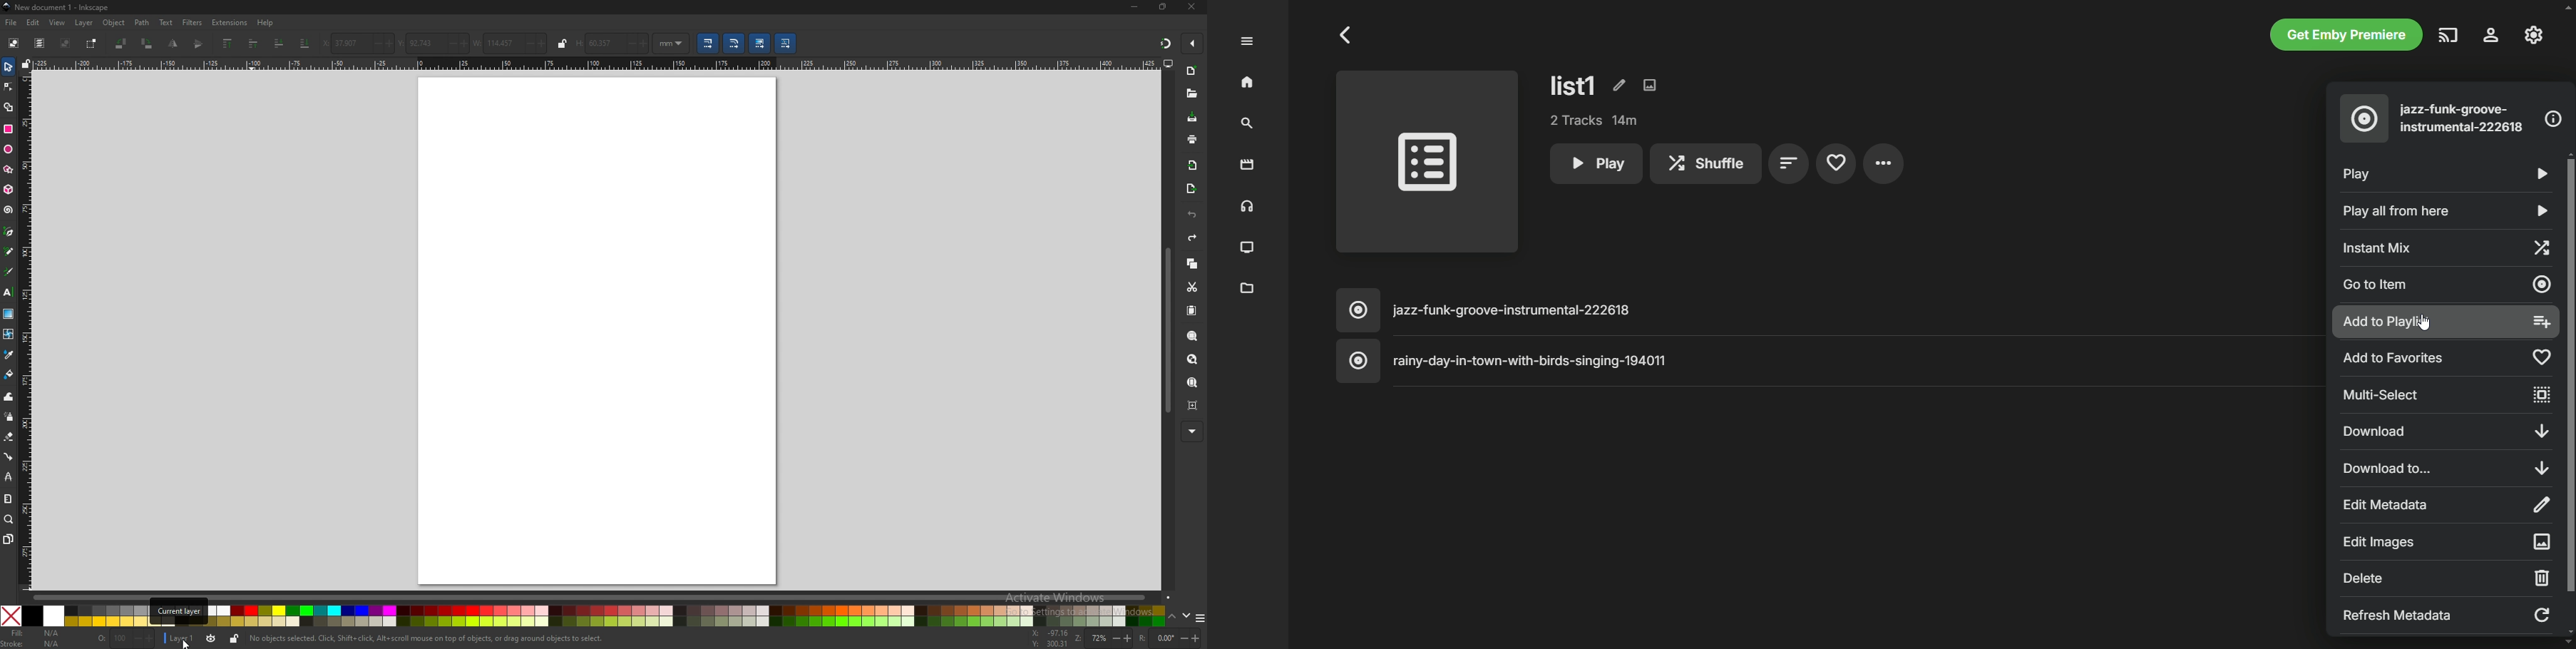 The height and width of the screenshot is (672, 2576). Describe the element at coordinates (8, 499) in the screenshot. I see `measure` at that location.